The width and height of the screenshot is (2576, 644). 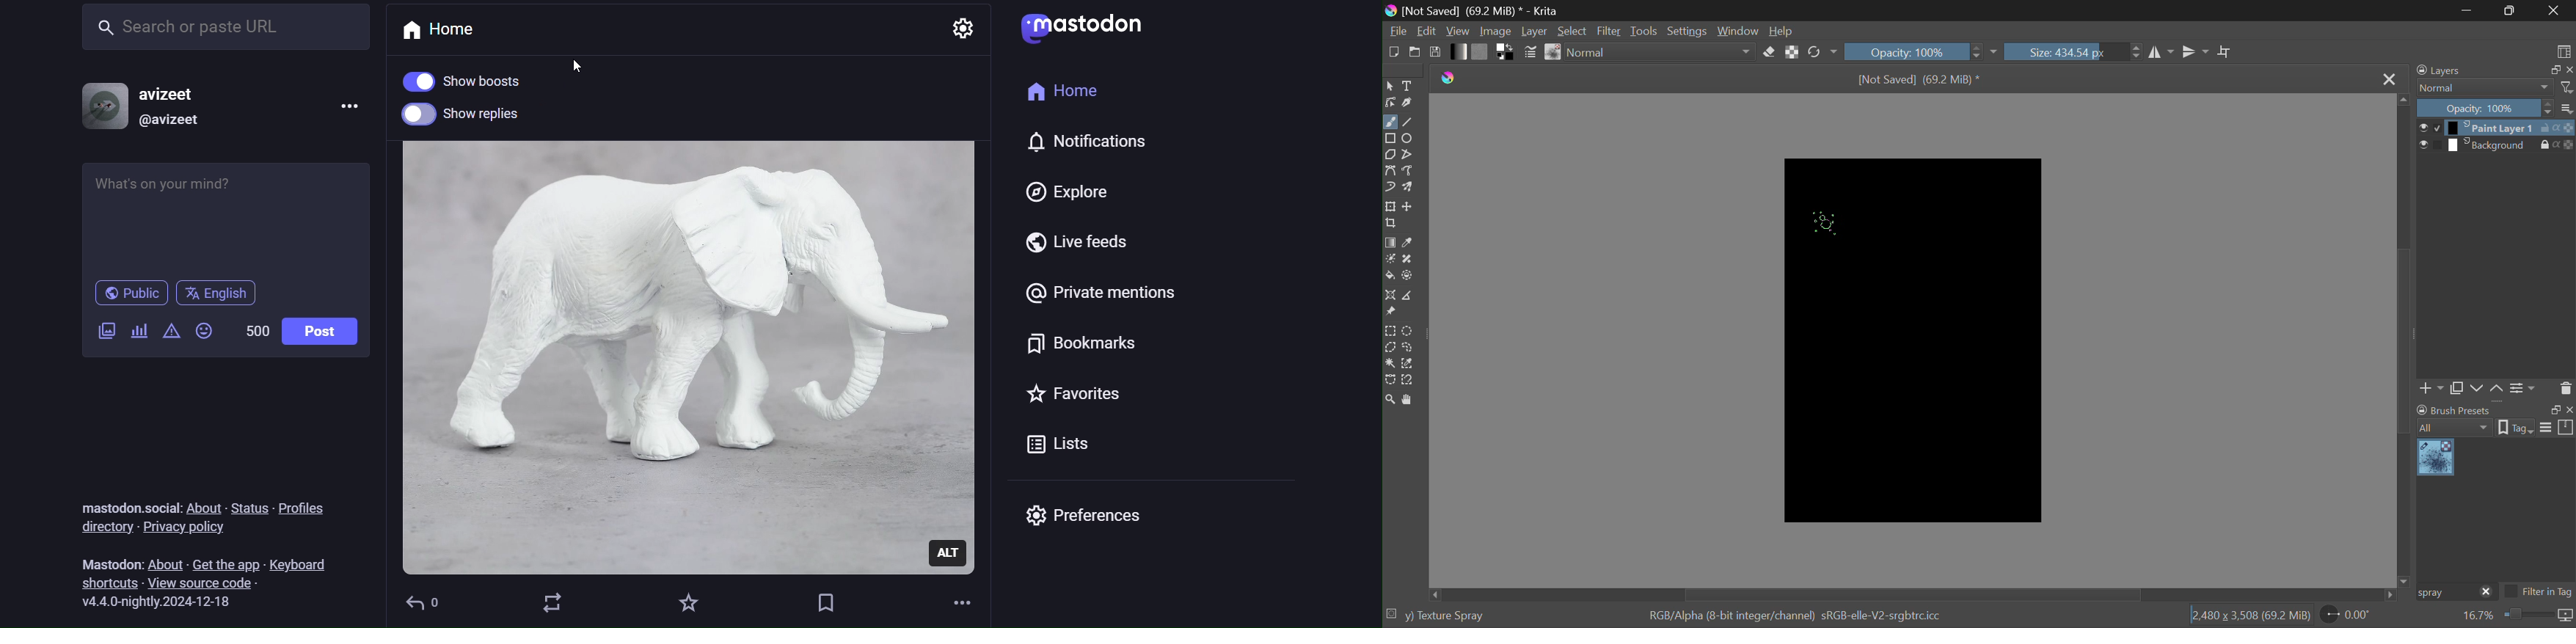 What do you see at coordinates (1391, 401) in the screenshot?
I see `Zoom` at bounding box center [1391, 401].